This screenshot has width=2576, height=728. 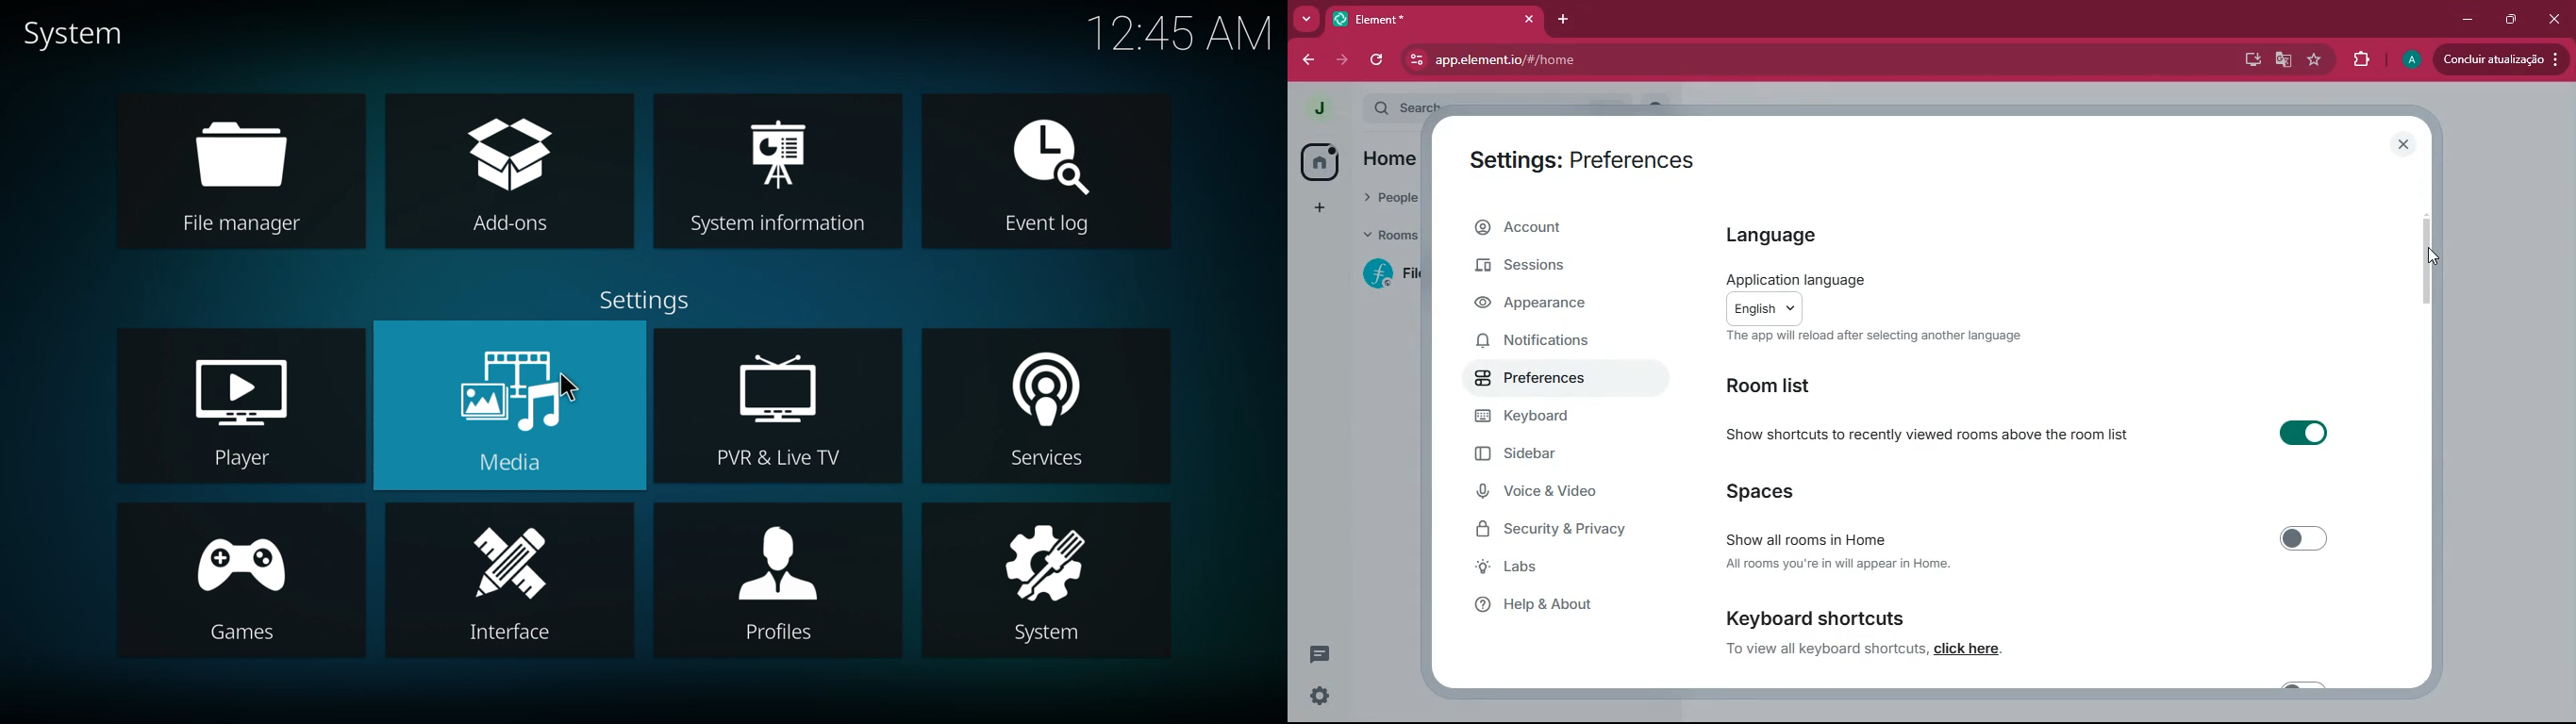 What do you see at coordinates (1561, 230) in the screenshot?
I see `account` at bounding box center [1561, 230].